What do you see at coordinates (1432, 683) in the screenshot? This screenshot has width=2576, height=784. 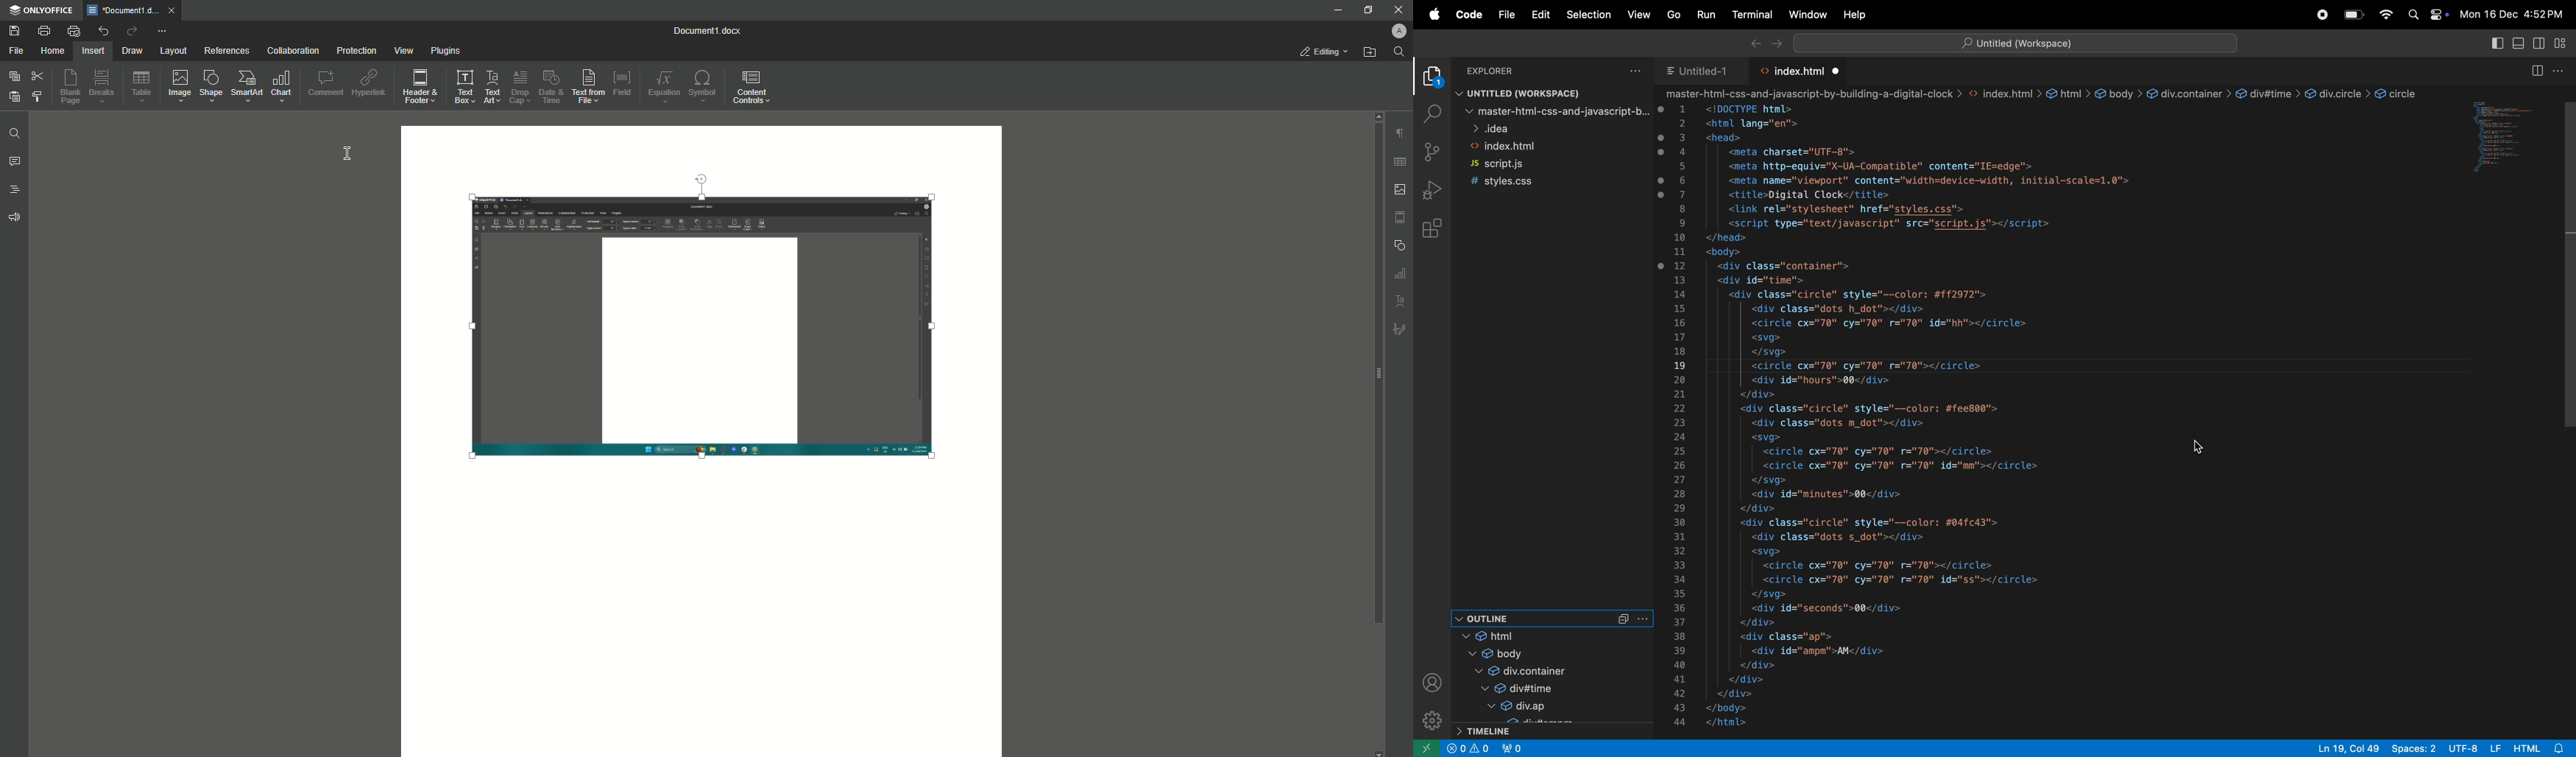 I see `profile` at bounding box center [1432, 683].